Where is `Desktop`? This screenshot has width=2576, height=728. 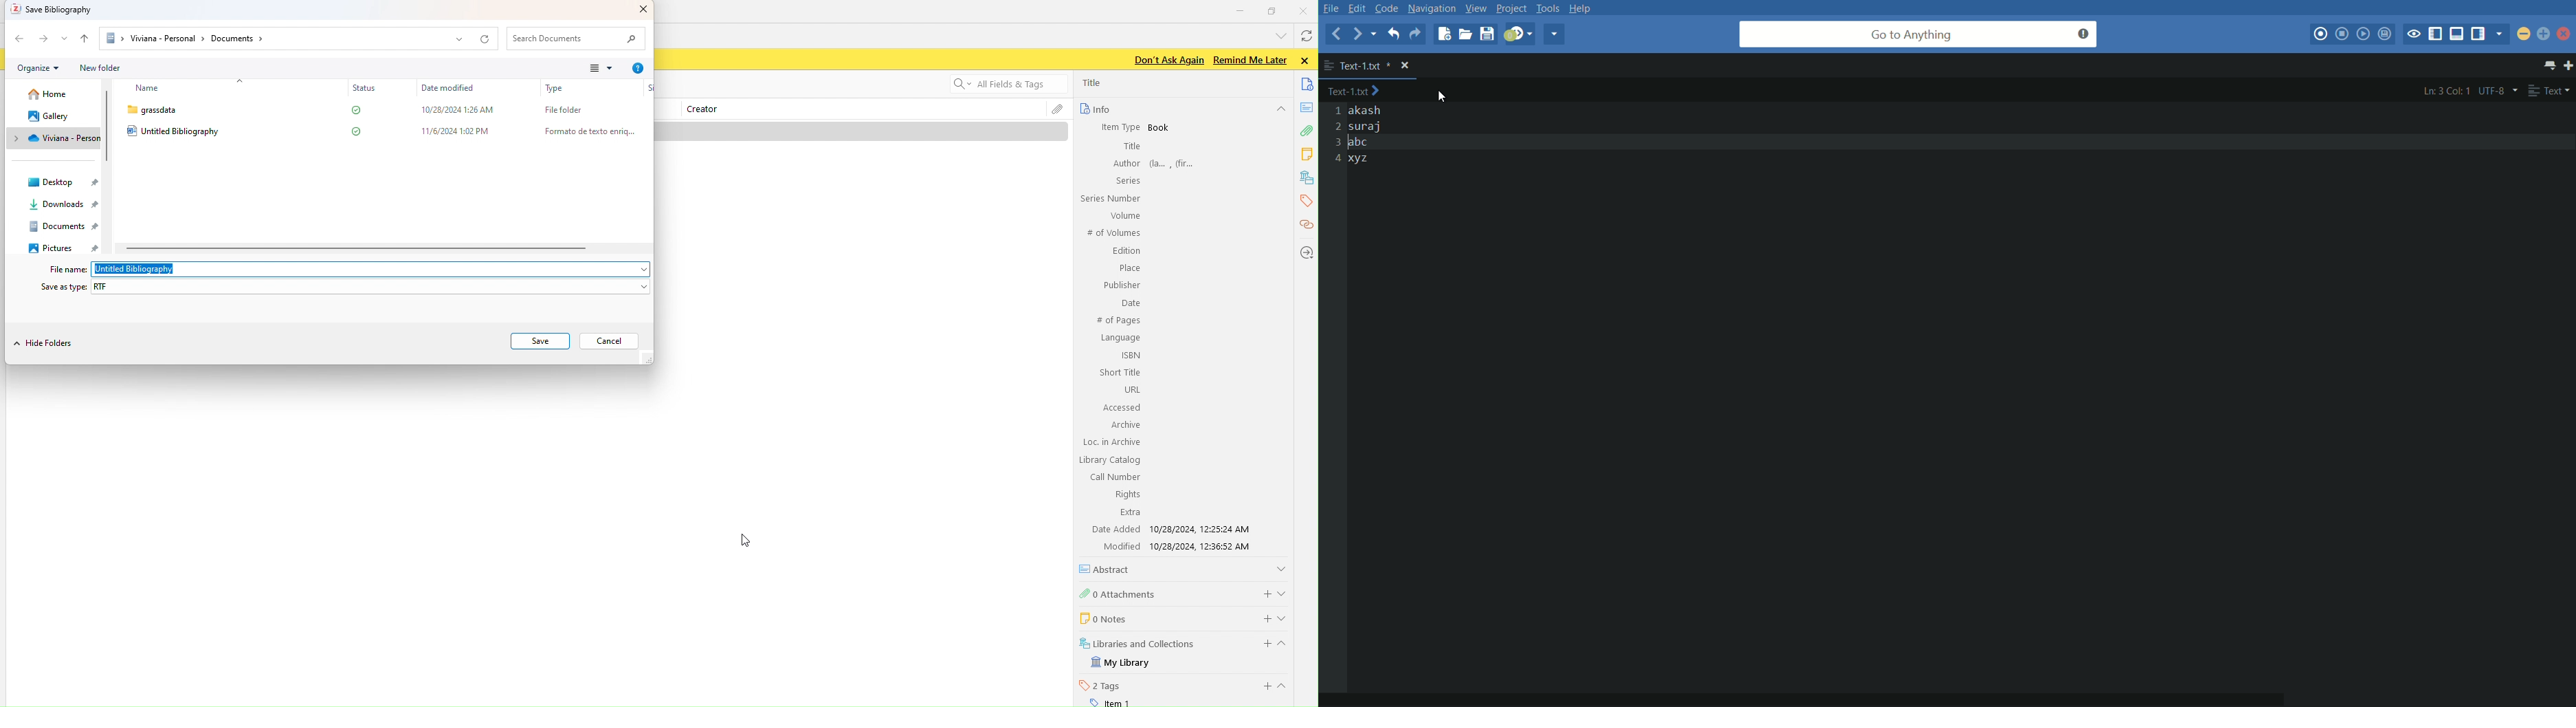 Desktop is located at coordinates (67, 182).